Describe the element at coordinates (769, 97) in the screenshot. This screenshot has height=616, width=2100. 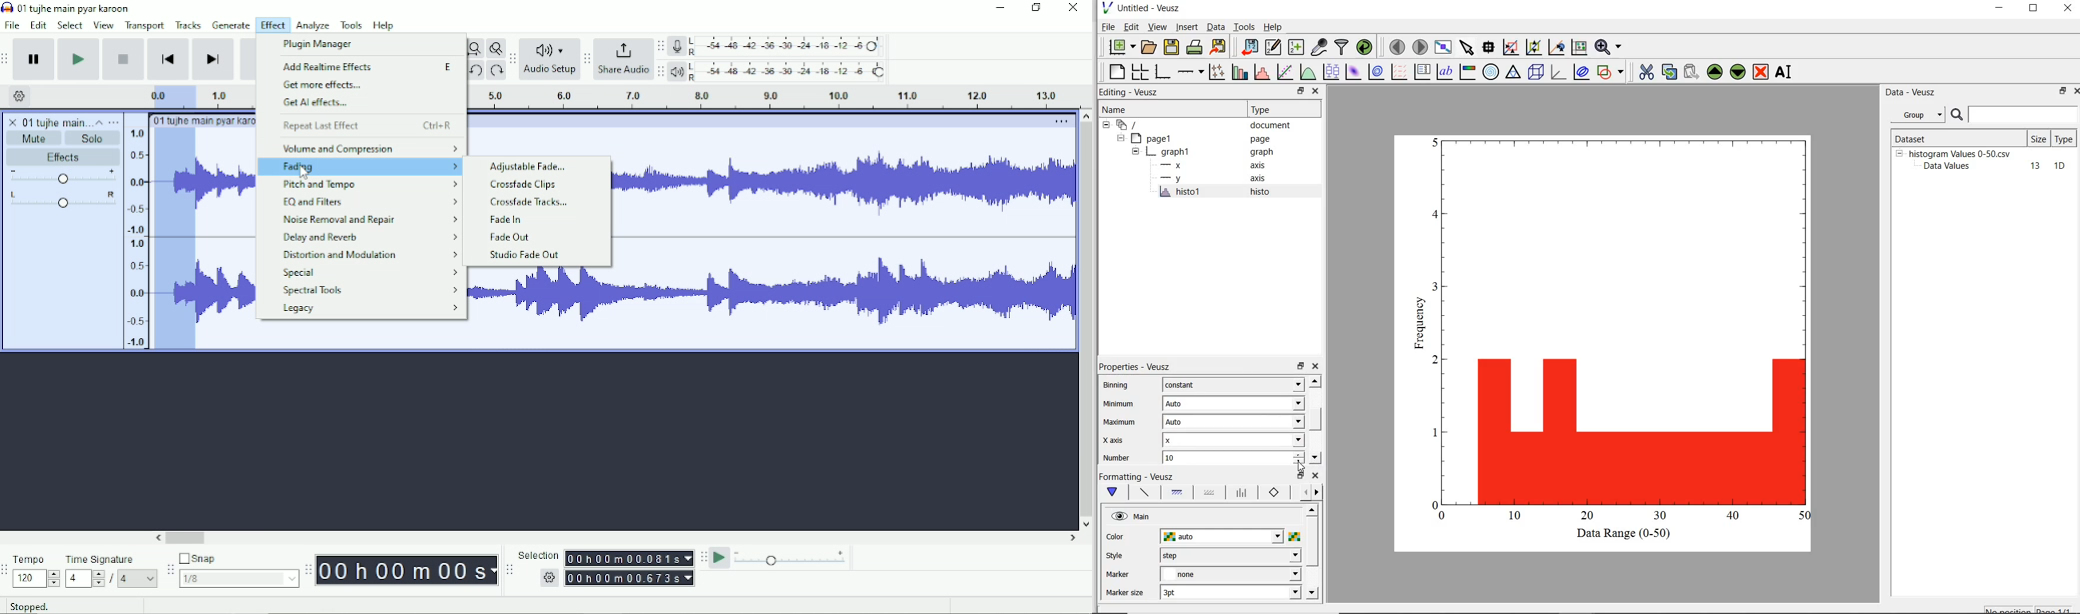
I see `Play duration` at that location.